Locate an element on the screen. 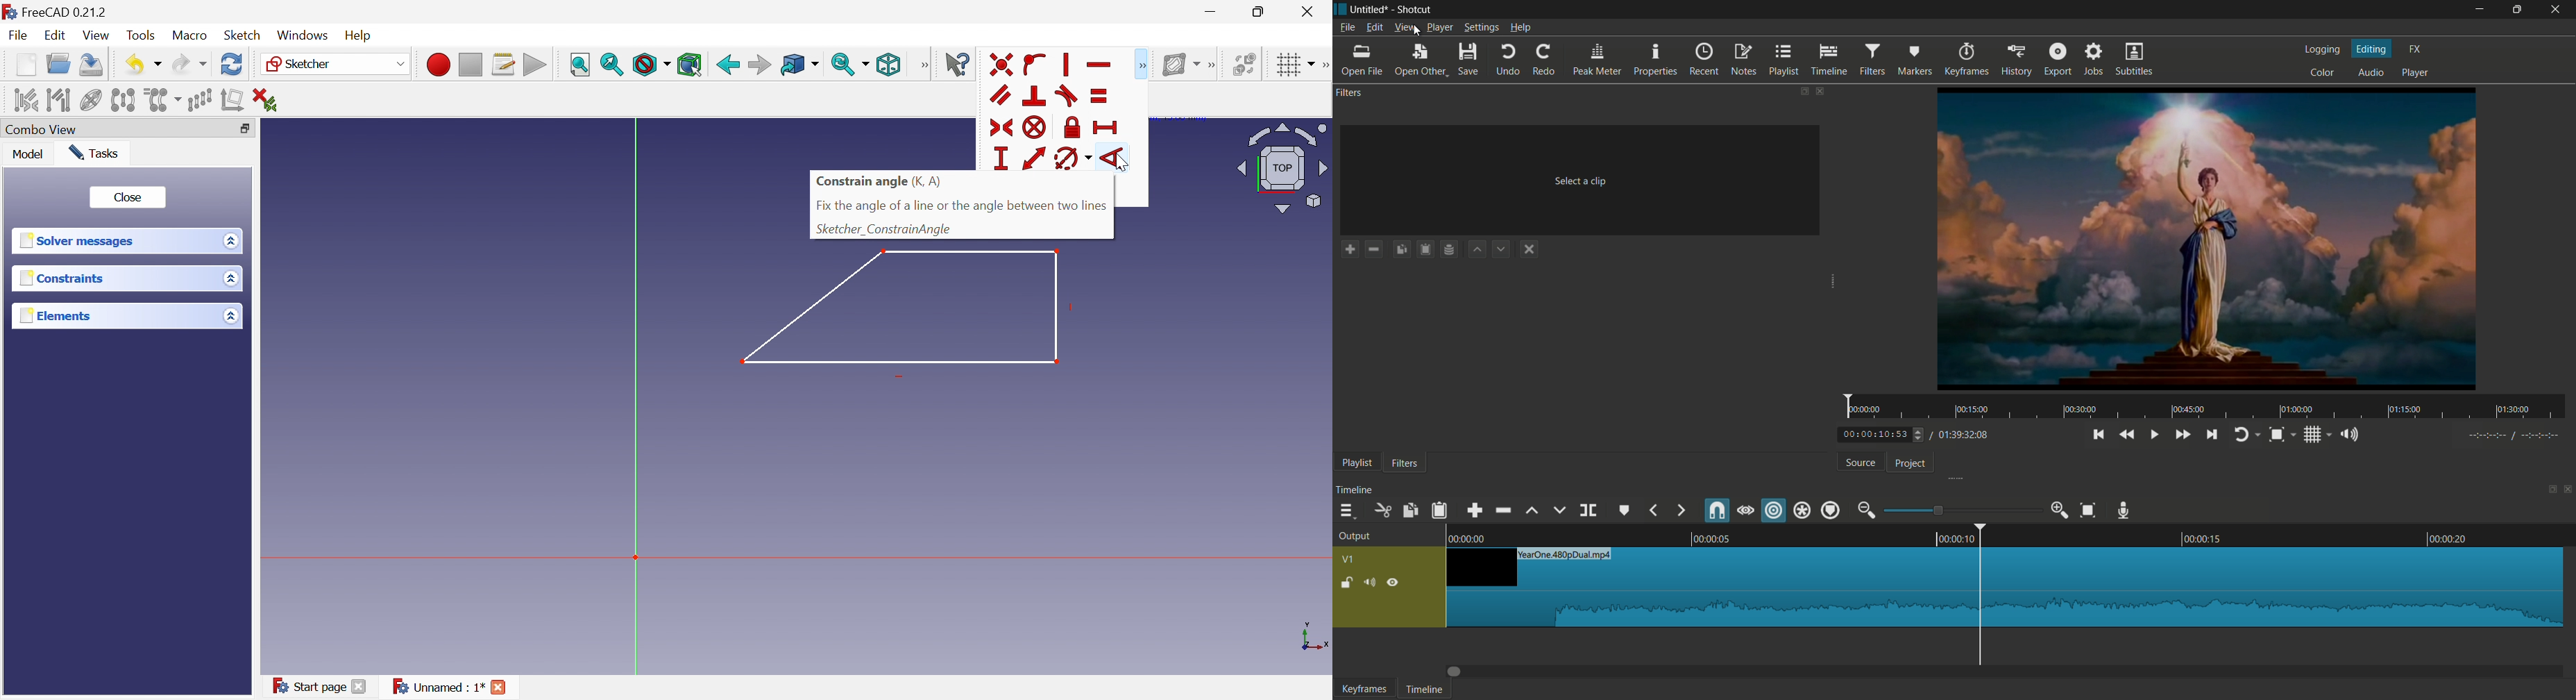 The width and height of the screenshot is (2576, 700). copy checked filters is located at coordinates (1402, 250).